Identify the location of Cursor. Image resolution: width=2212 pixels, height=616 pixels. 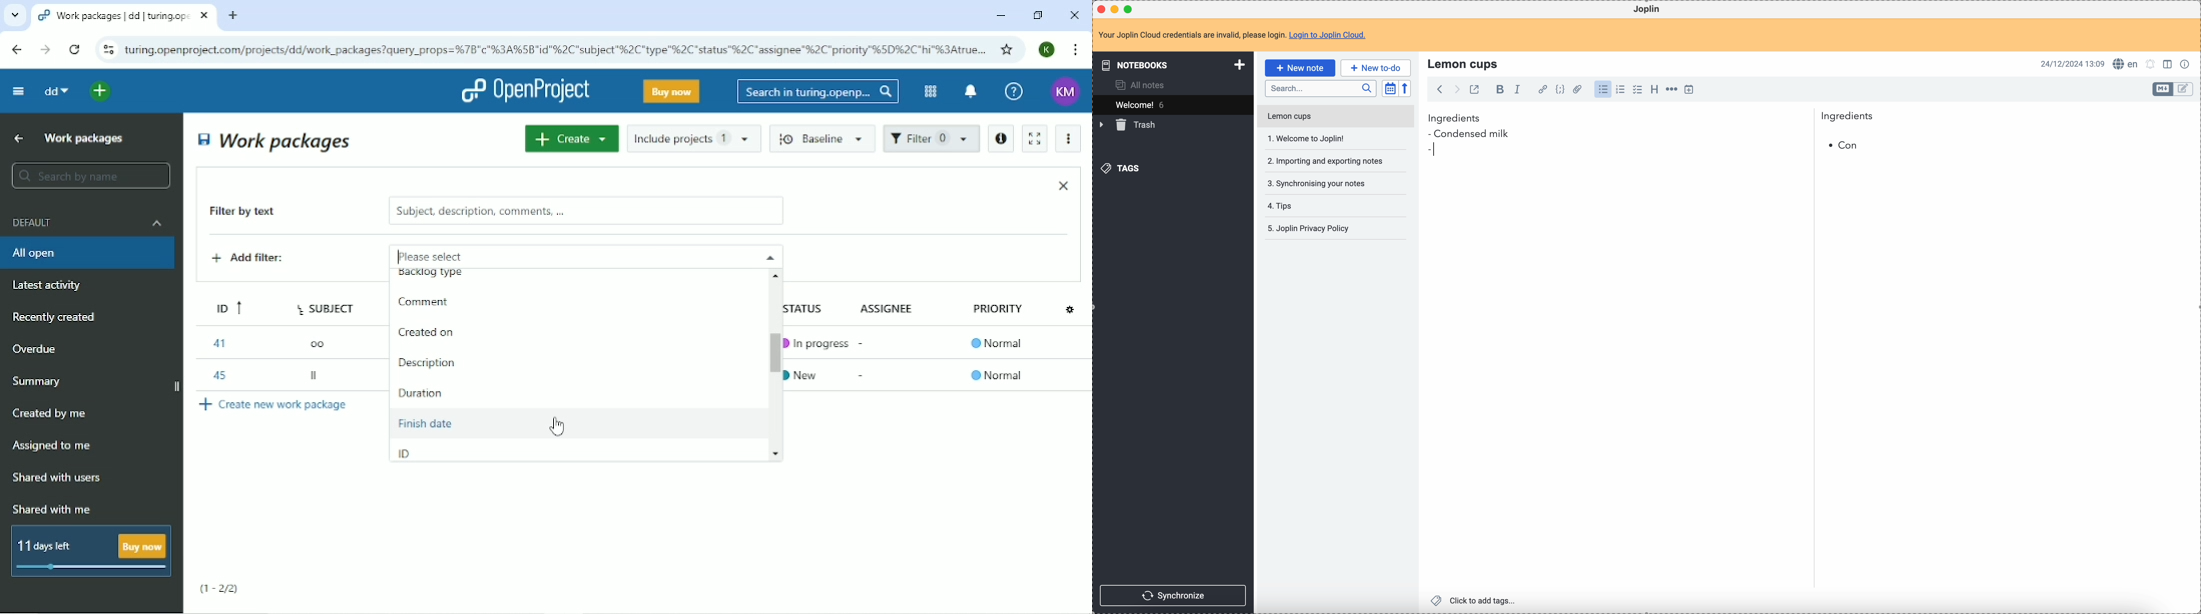
(556, 427).